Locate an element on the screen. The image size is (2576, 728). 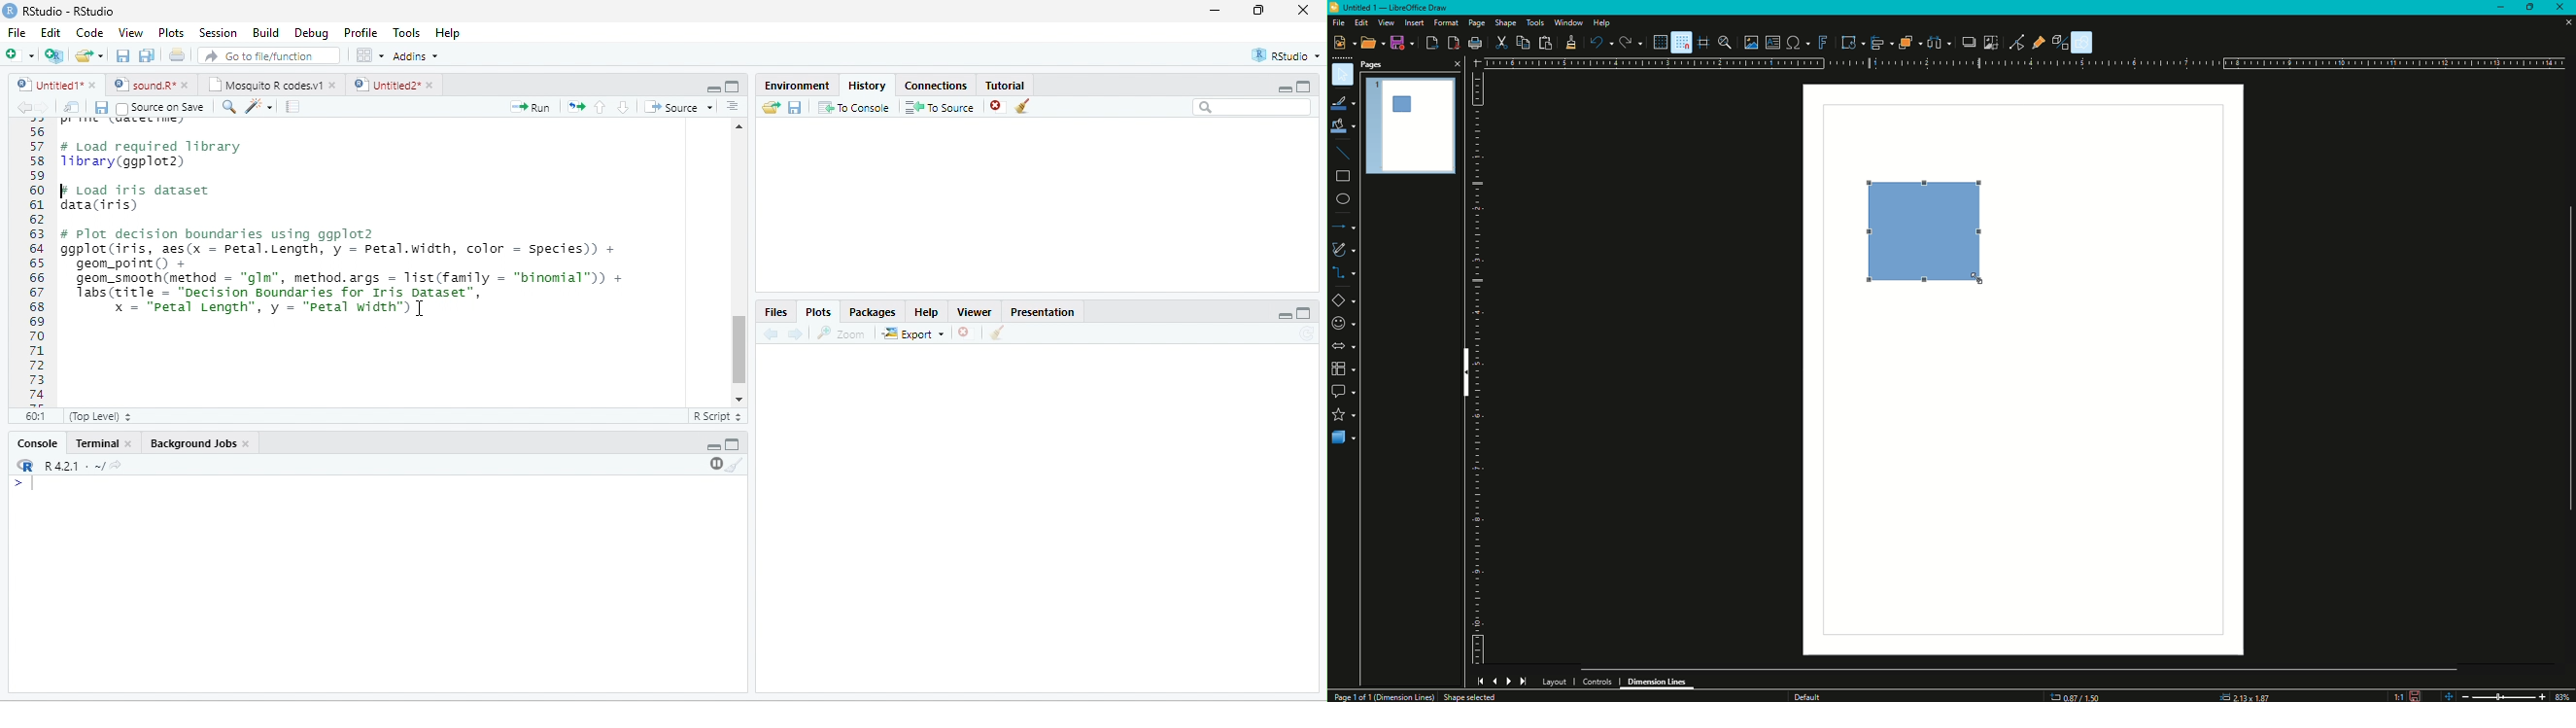
scroll down is located at coordinates (738, 400).